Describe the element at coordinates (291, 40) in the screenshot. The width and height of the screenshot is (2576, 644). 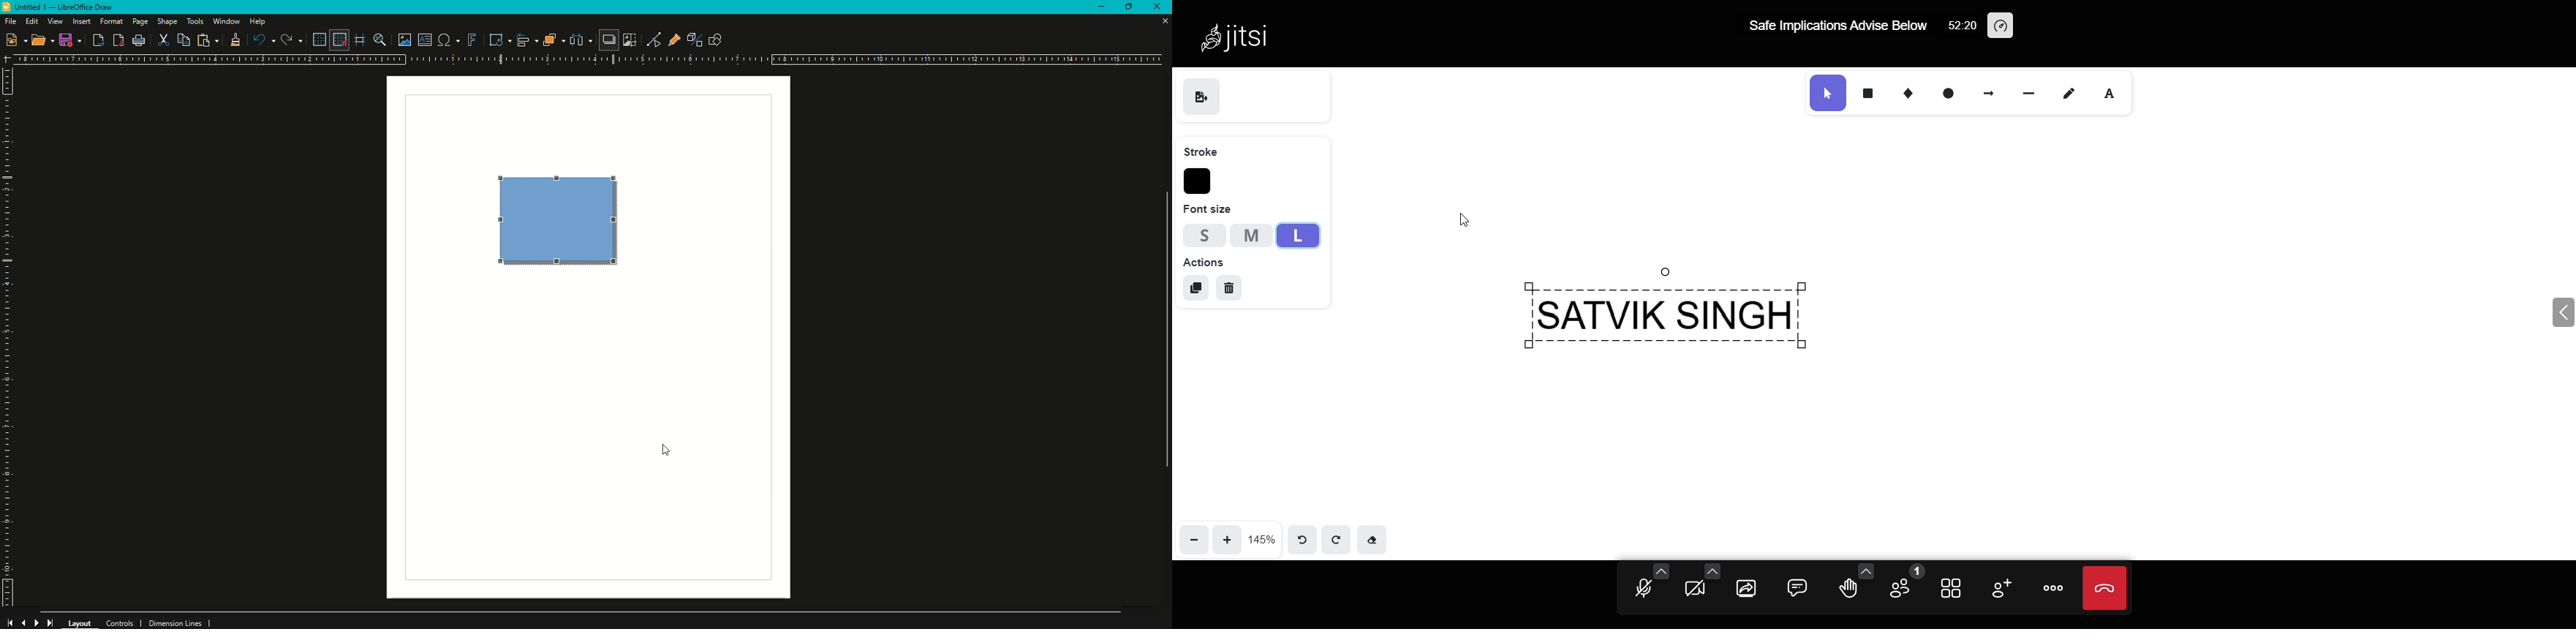
I see `Redo` at that location.